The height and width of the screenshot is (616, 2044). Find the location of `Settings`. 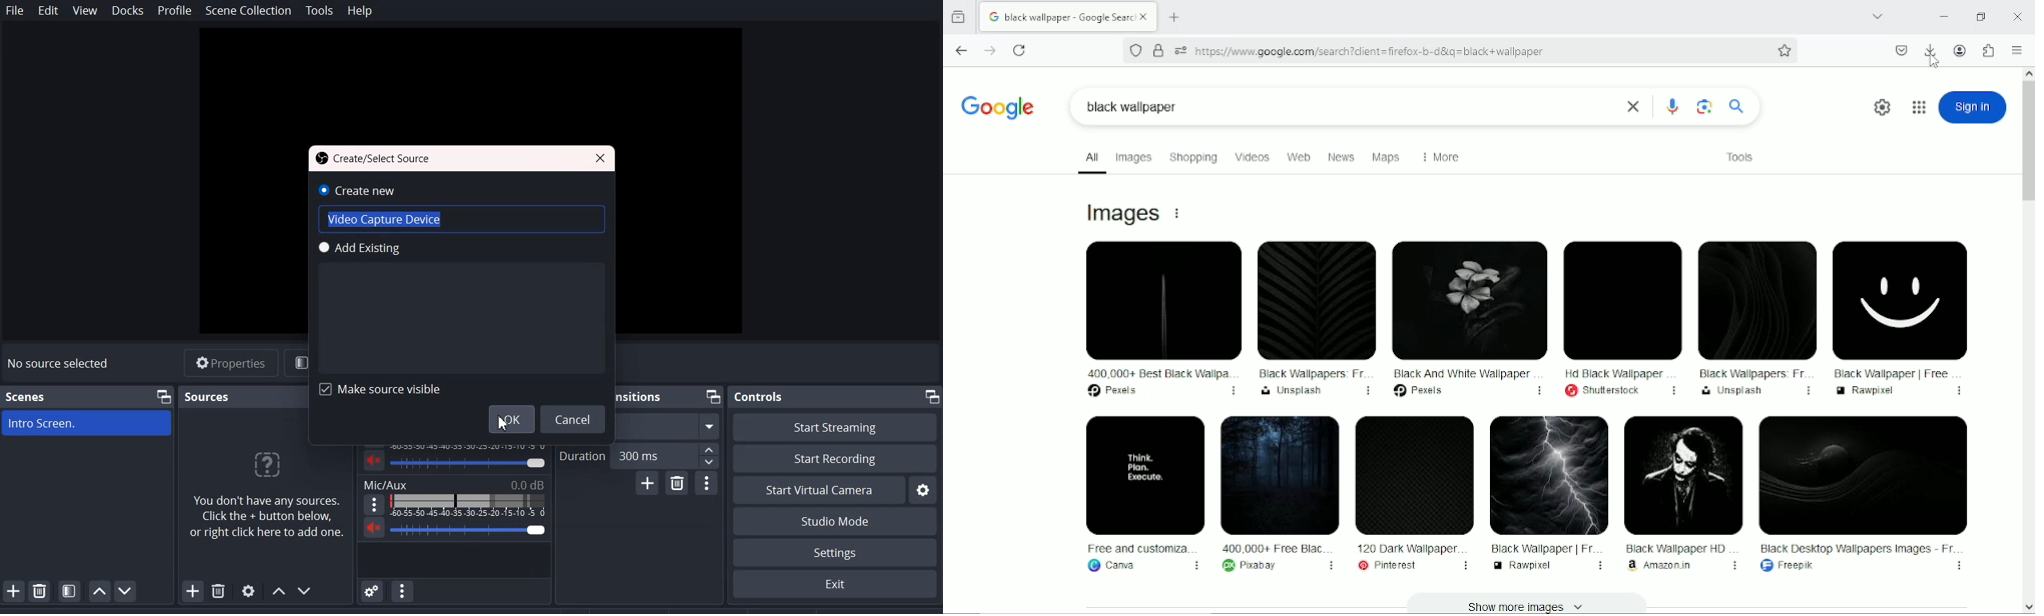

Settings is located at coordinates (835, 584).